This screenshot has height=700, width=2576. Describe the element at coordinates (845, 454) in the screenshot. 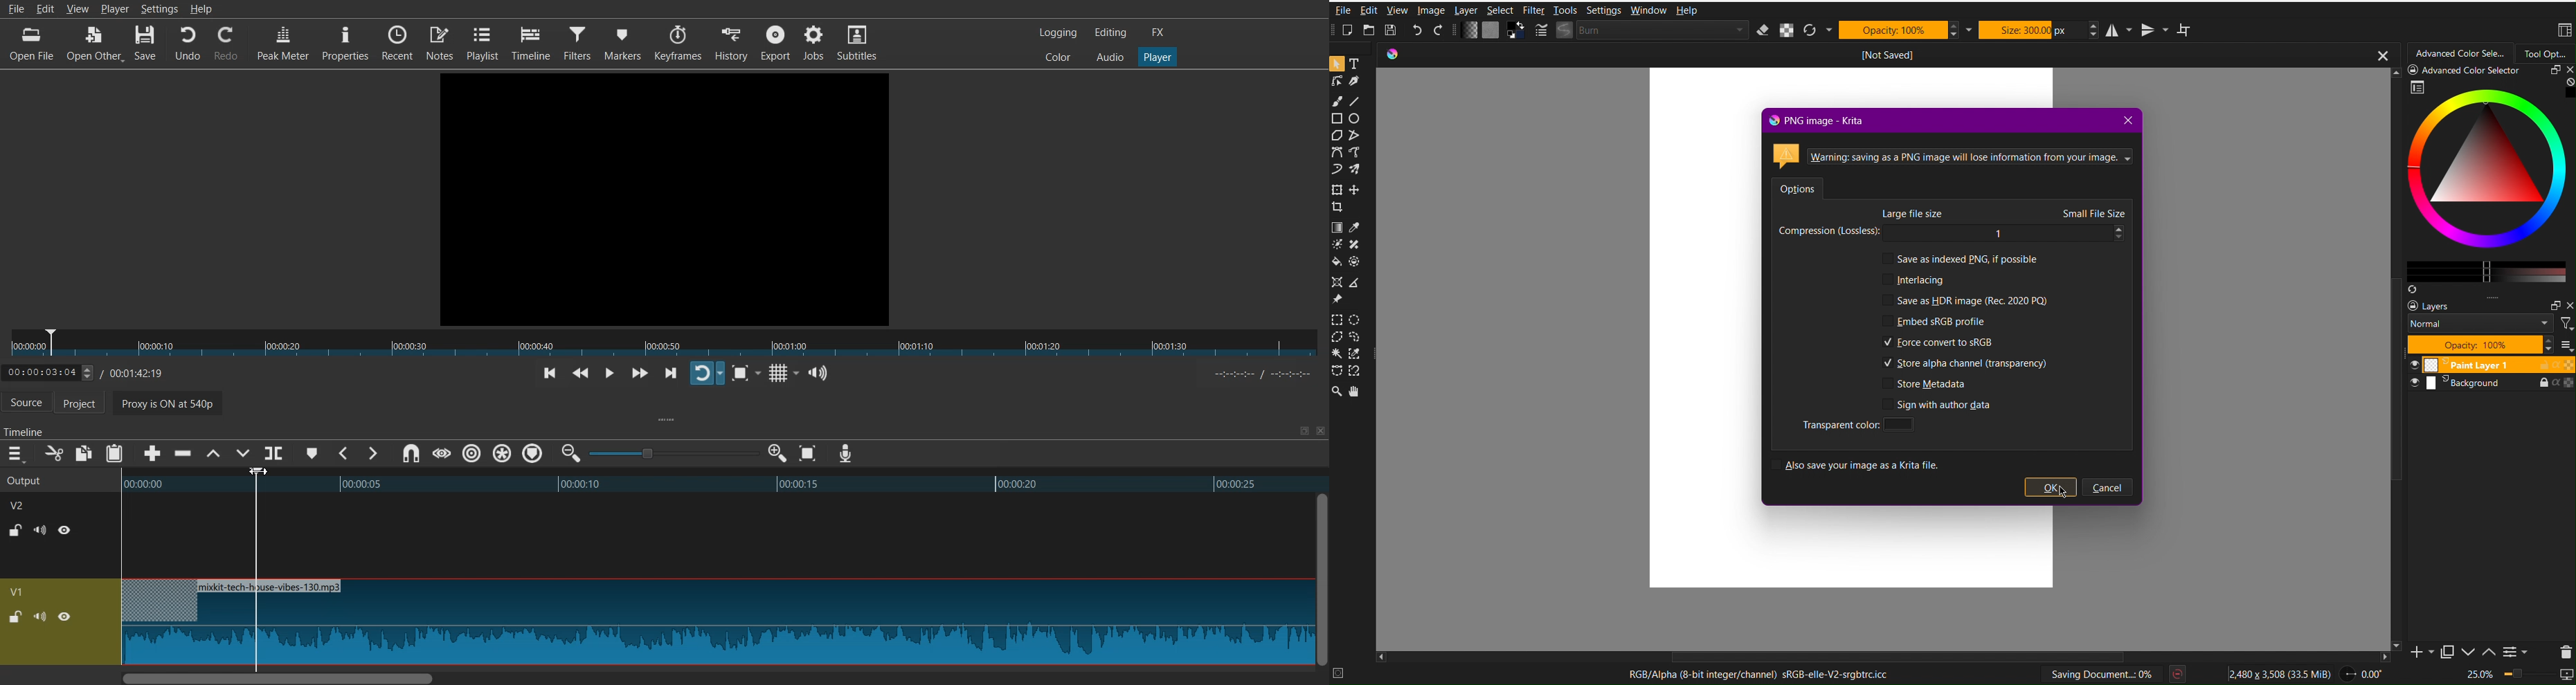

I see `Record audio` at that location.